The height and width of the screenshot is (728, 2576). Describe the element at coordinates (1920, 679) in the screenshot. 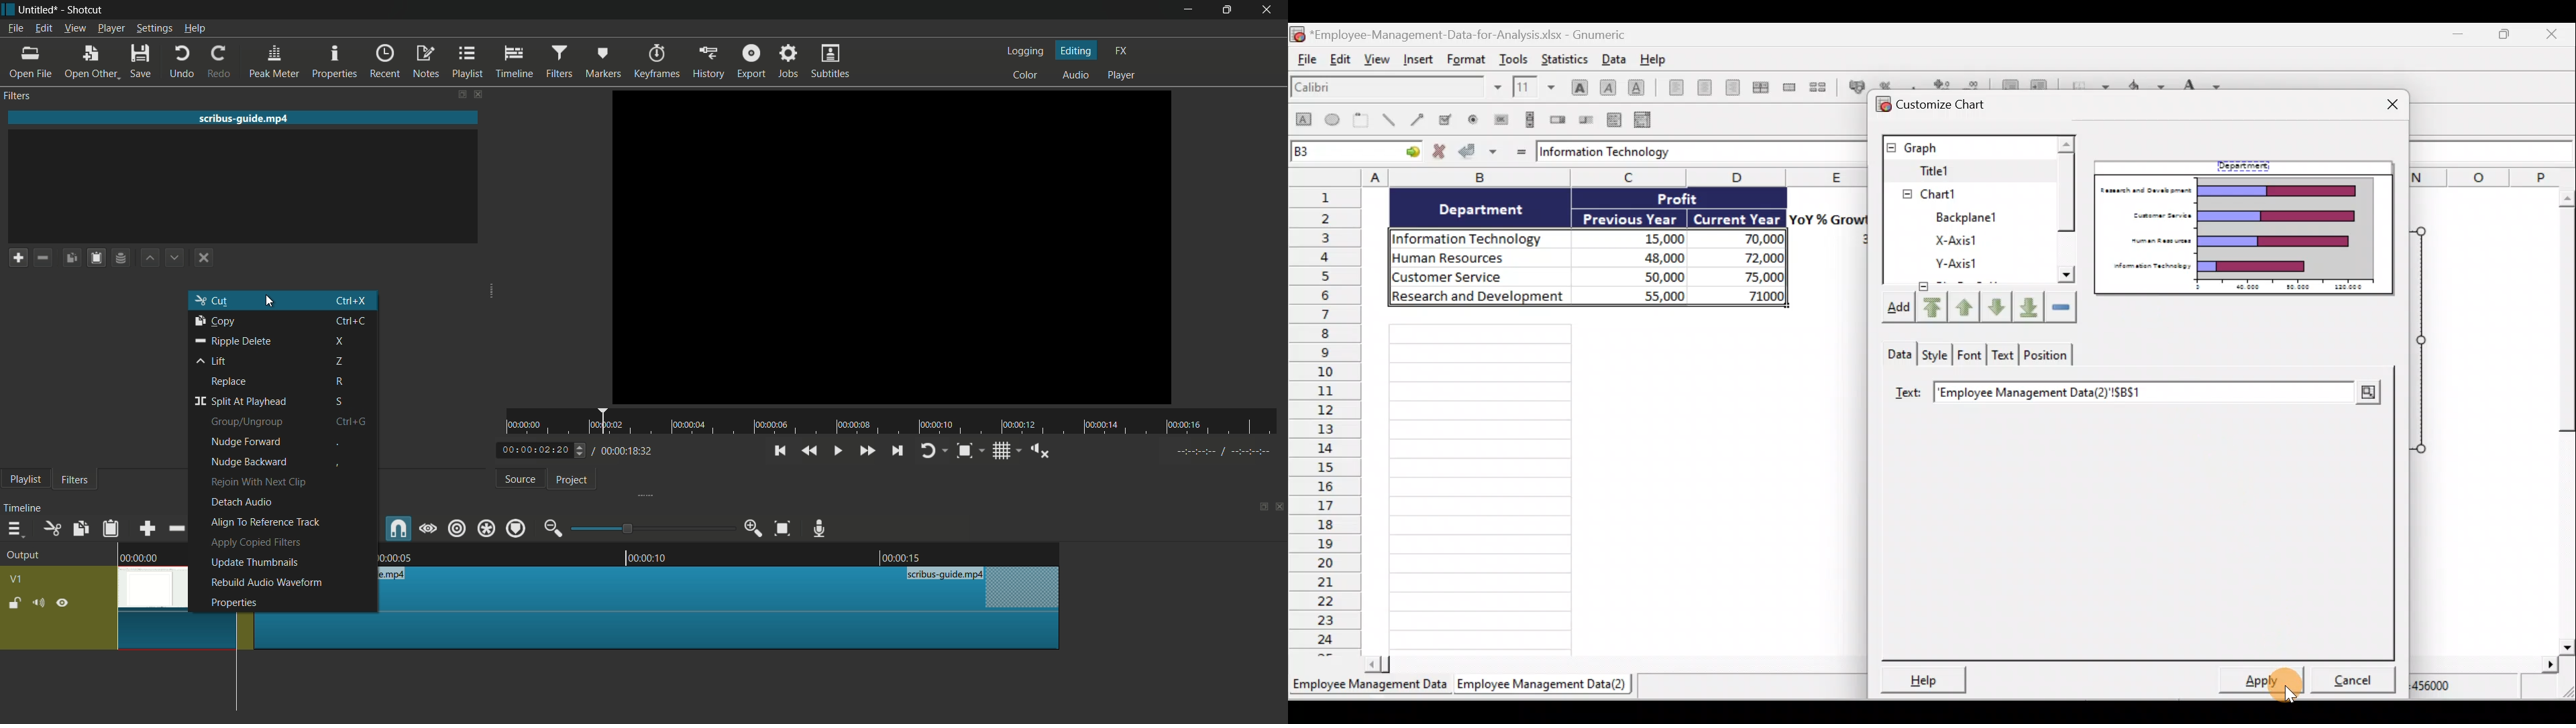

I see `Help` at that location.